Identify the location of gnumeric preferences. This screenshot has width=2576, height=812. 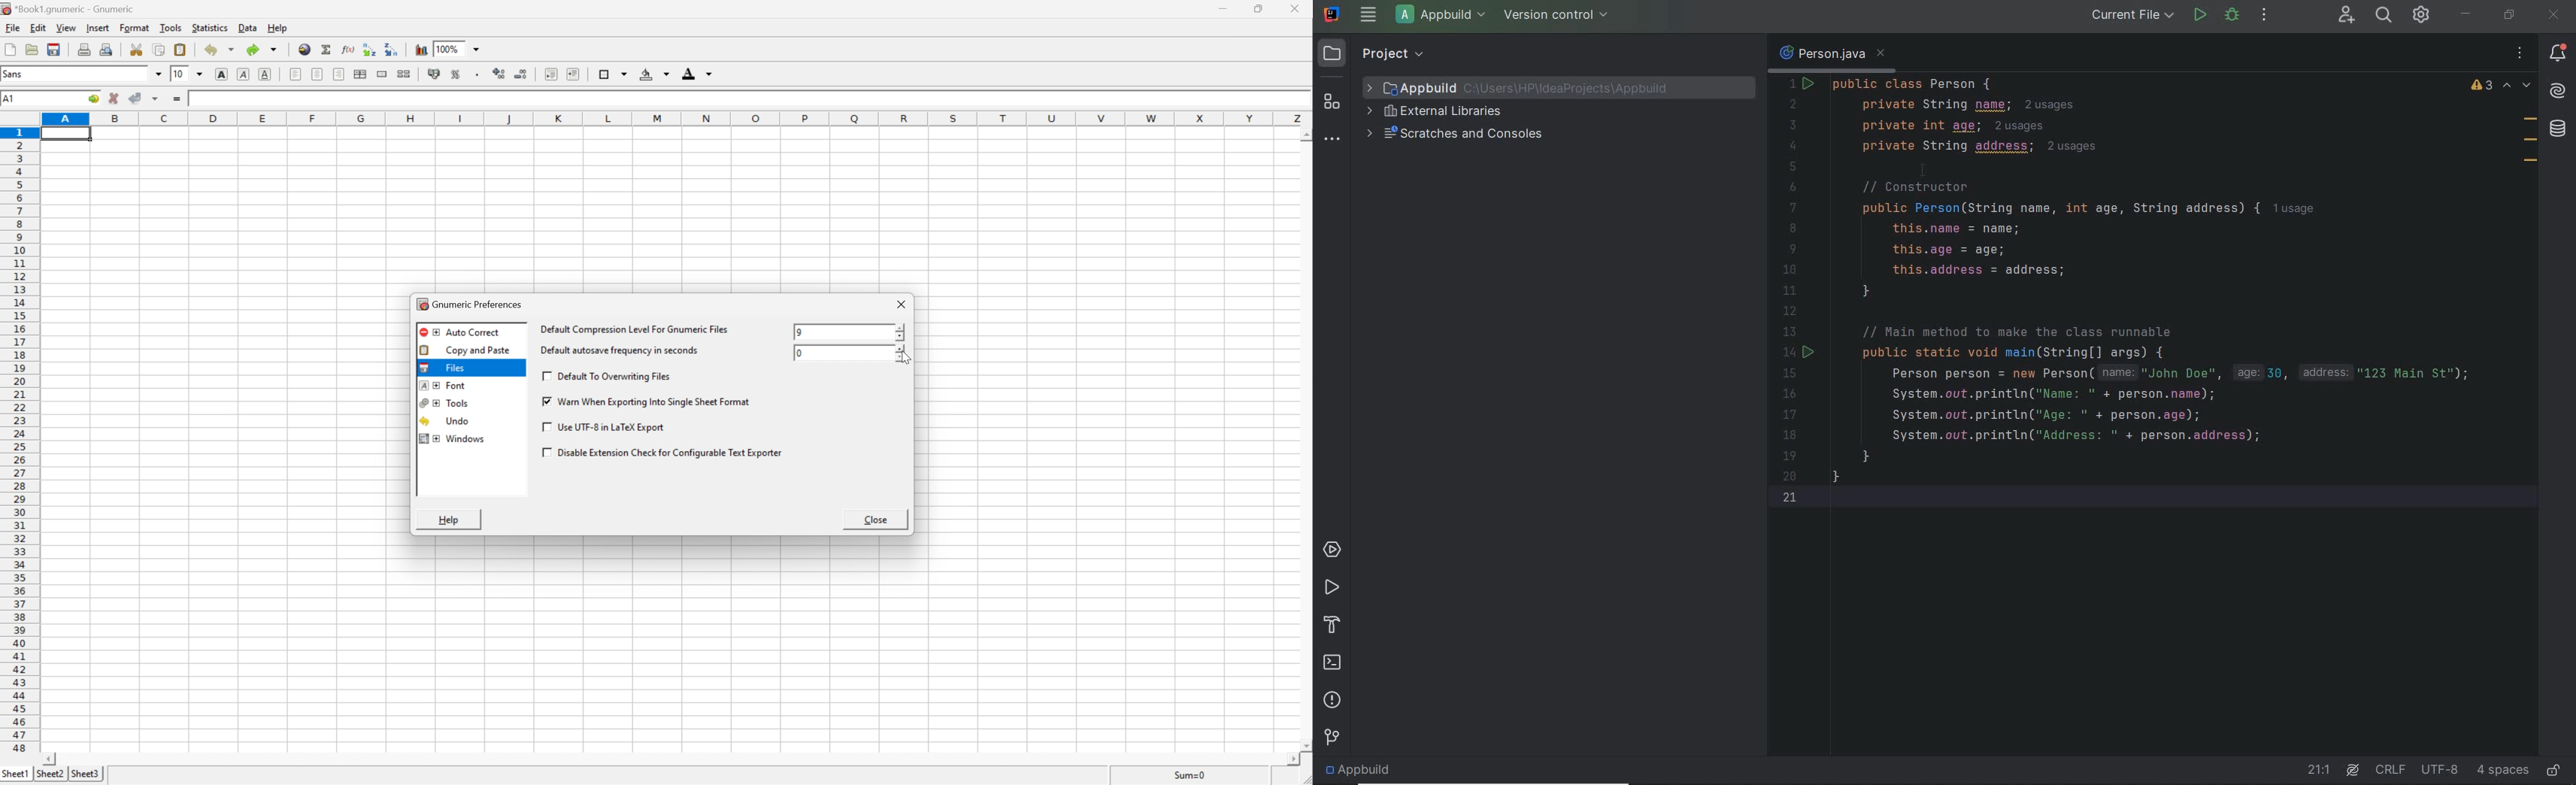
(474, 305).